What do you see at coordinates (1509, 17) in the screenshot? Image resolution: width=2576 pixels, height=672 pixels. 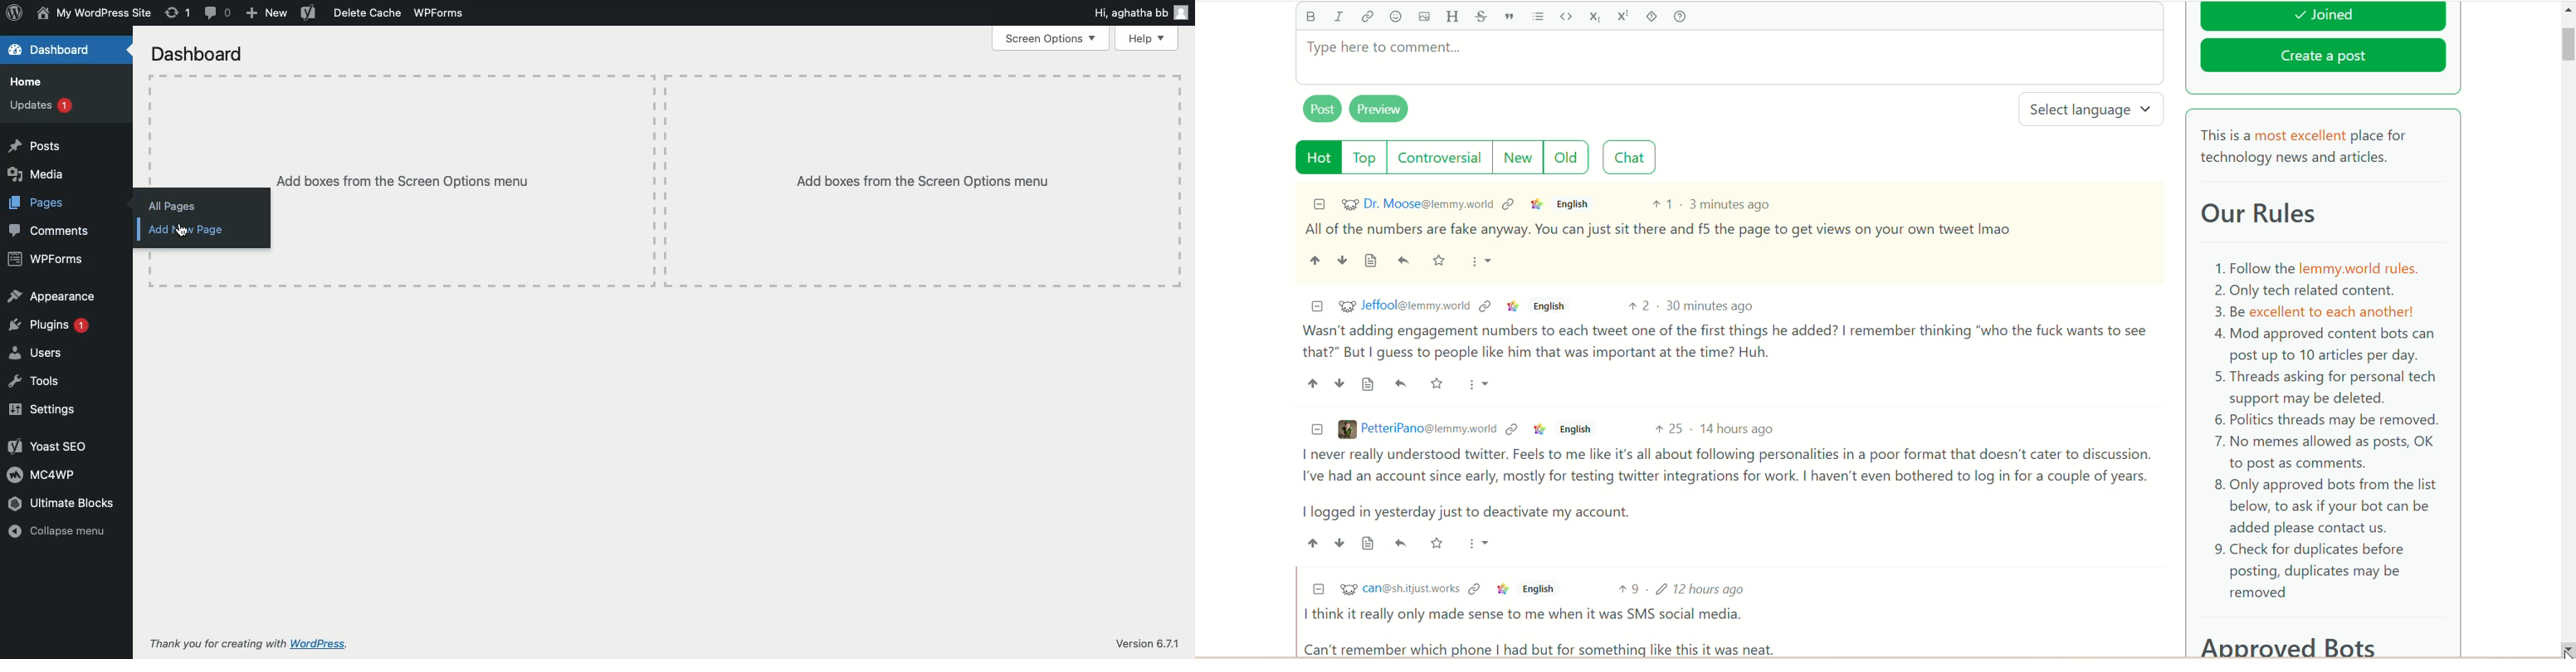 I see `quote` at bounding box center [1509, 17].